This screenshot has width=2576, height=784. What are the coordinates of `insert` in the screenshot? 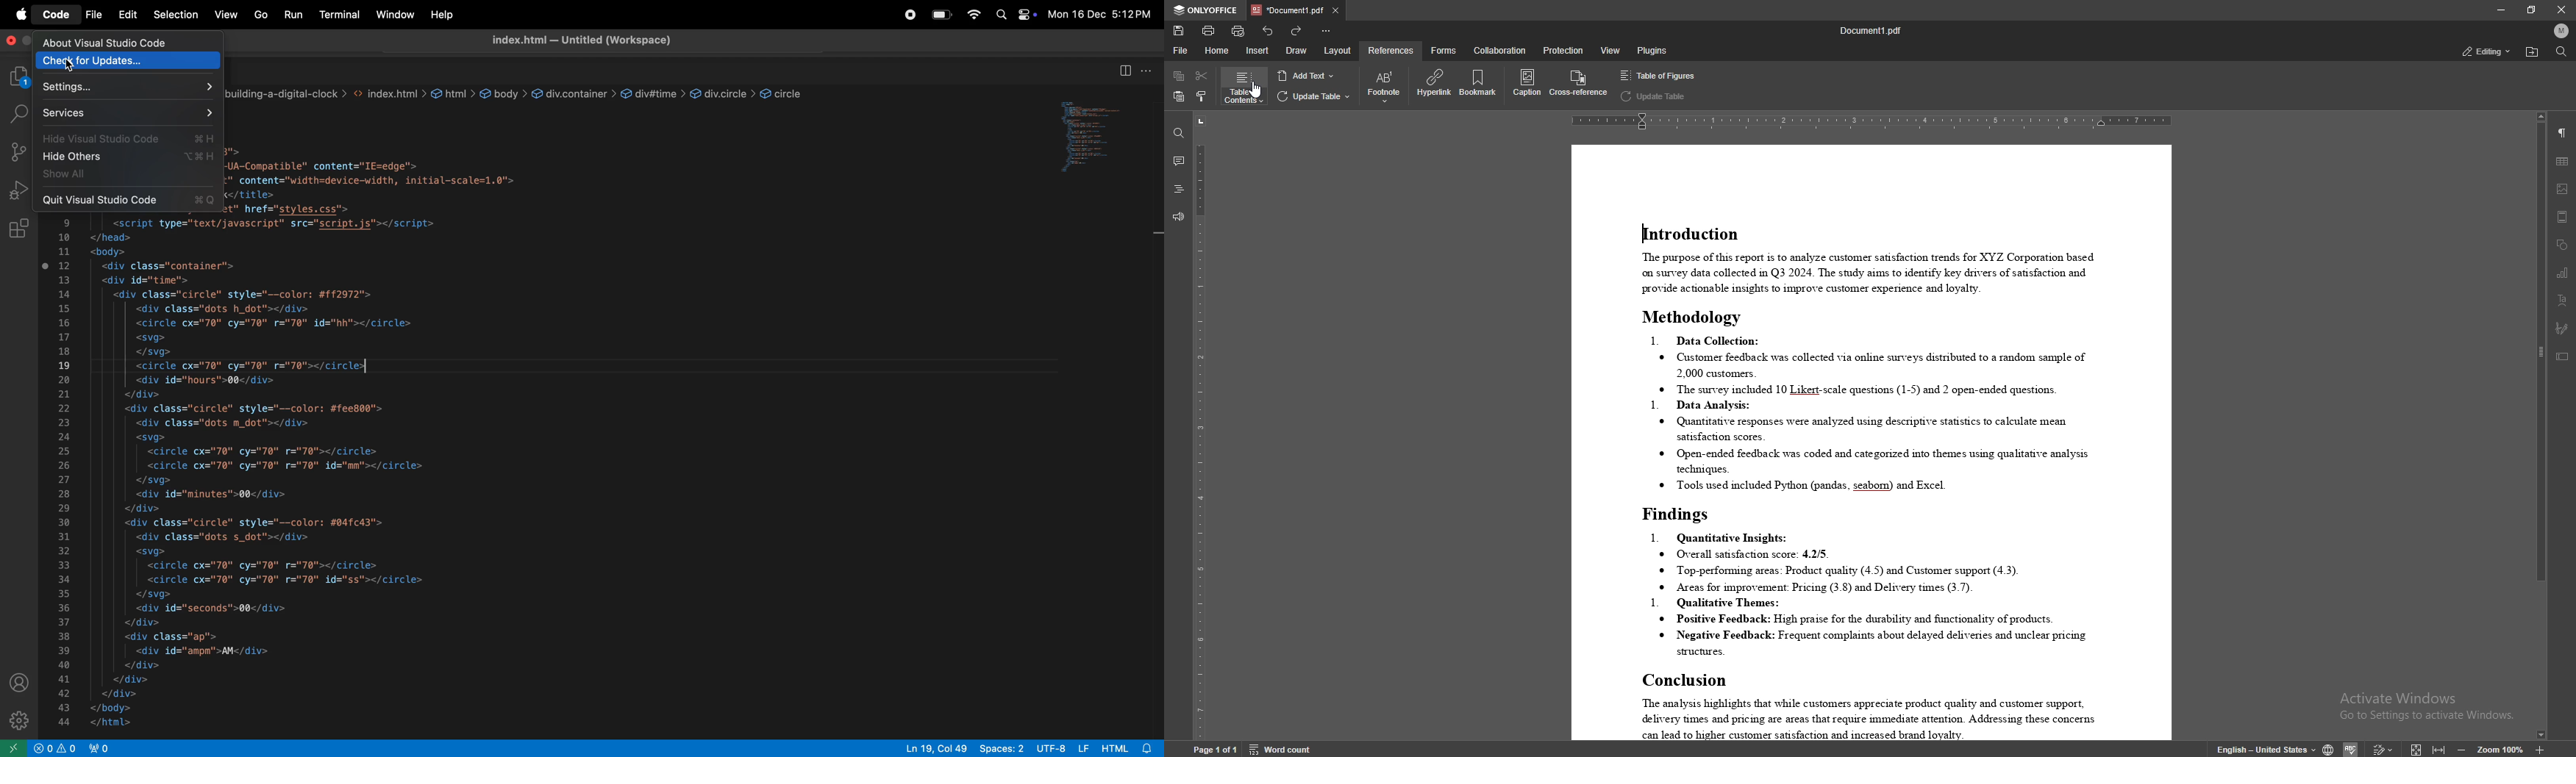 It's located at (1257, 51).